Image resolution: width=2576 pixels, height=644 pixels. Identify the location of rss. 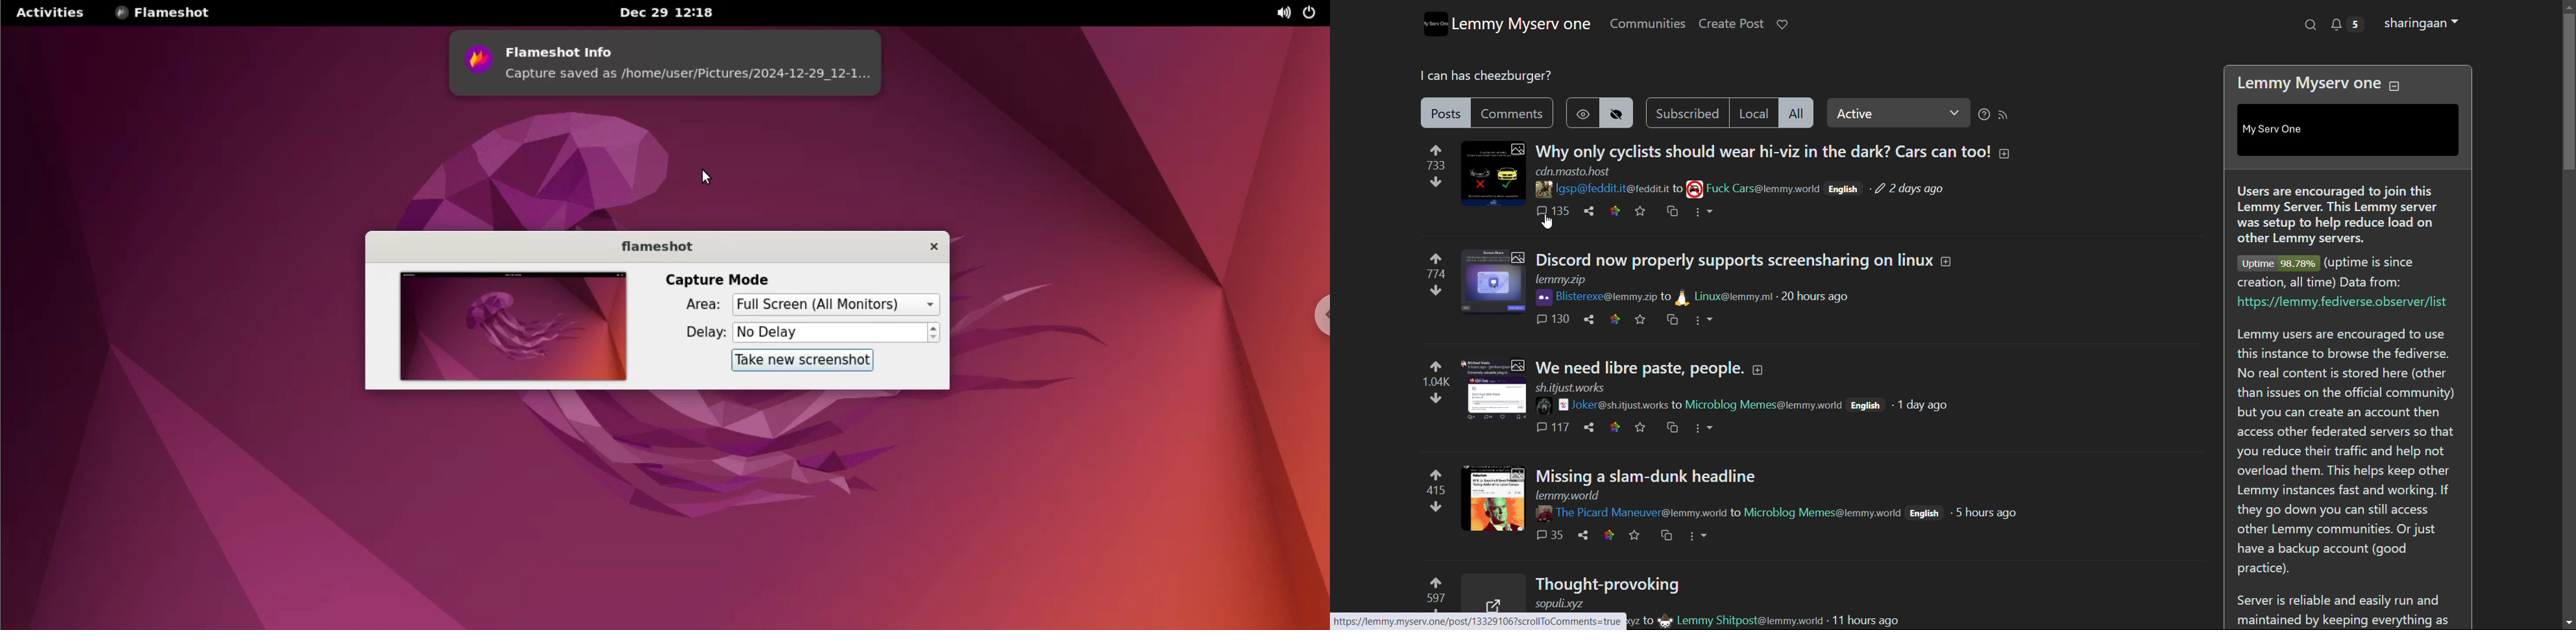
(2005, 115).